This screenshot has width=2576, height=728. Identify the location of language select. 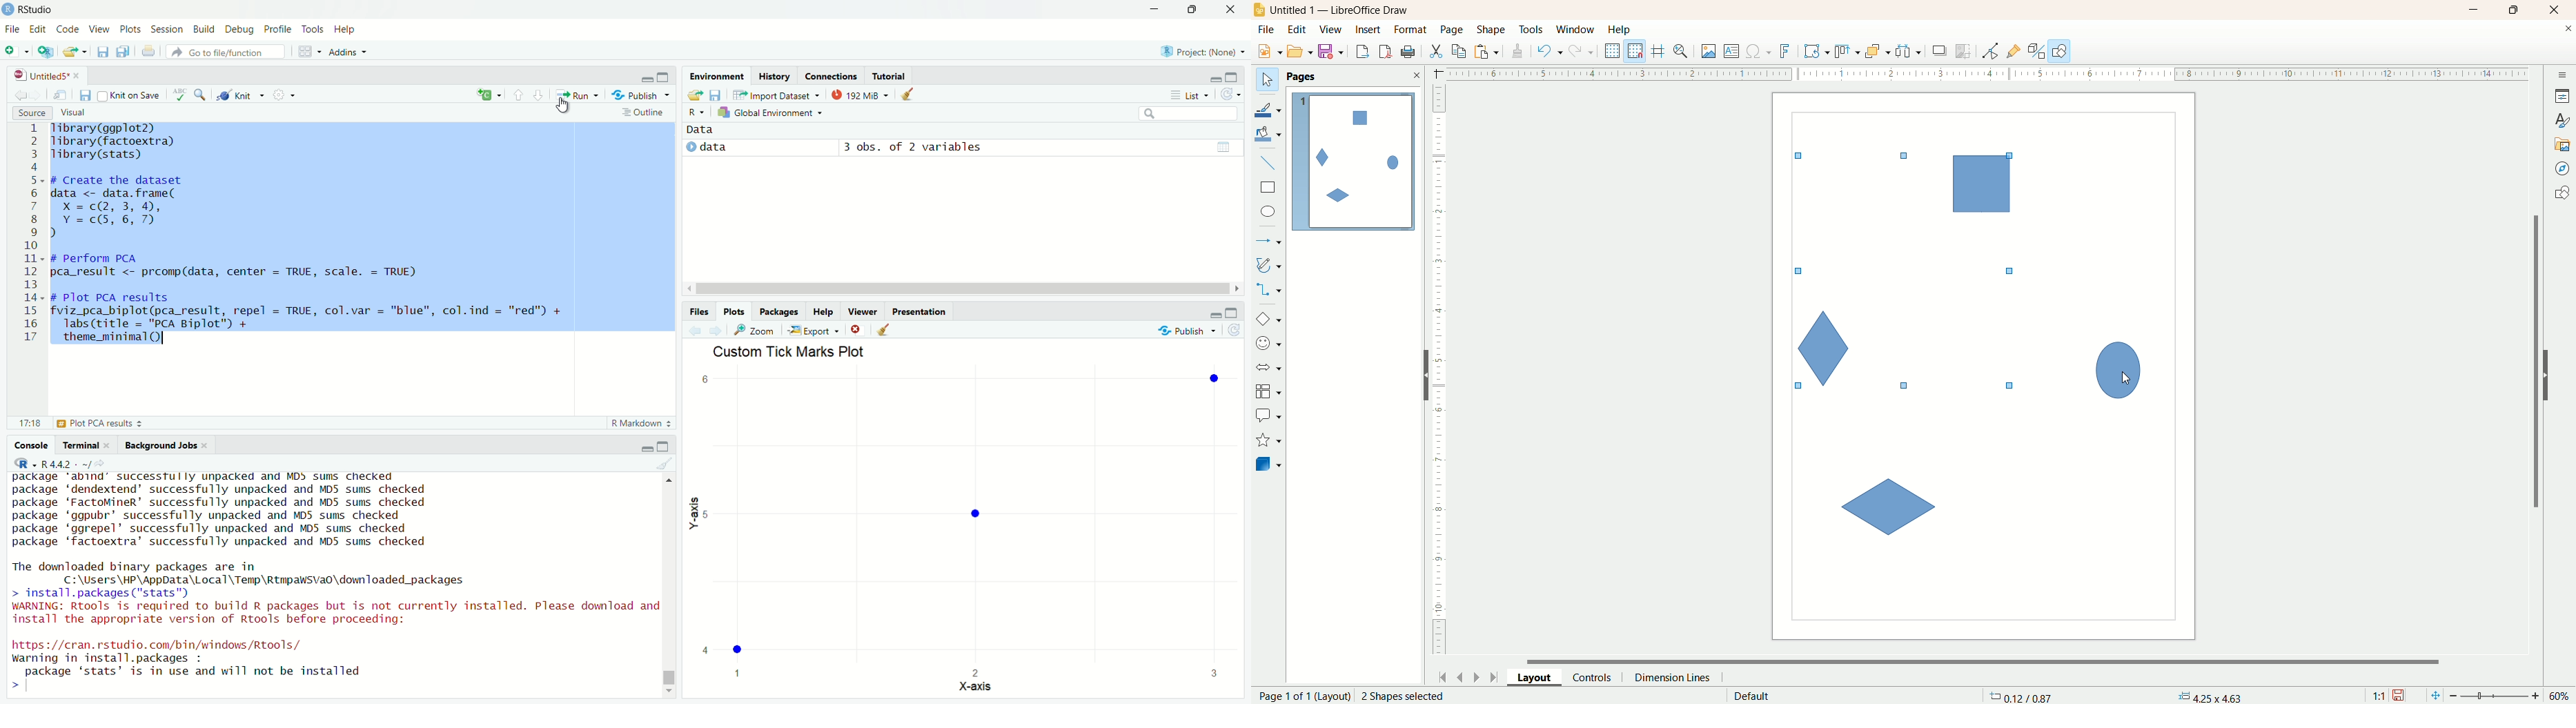
(487, 95).